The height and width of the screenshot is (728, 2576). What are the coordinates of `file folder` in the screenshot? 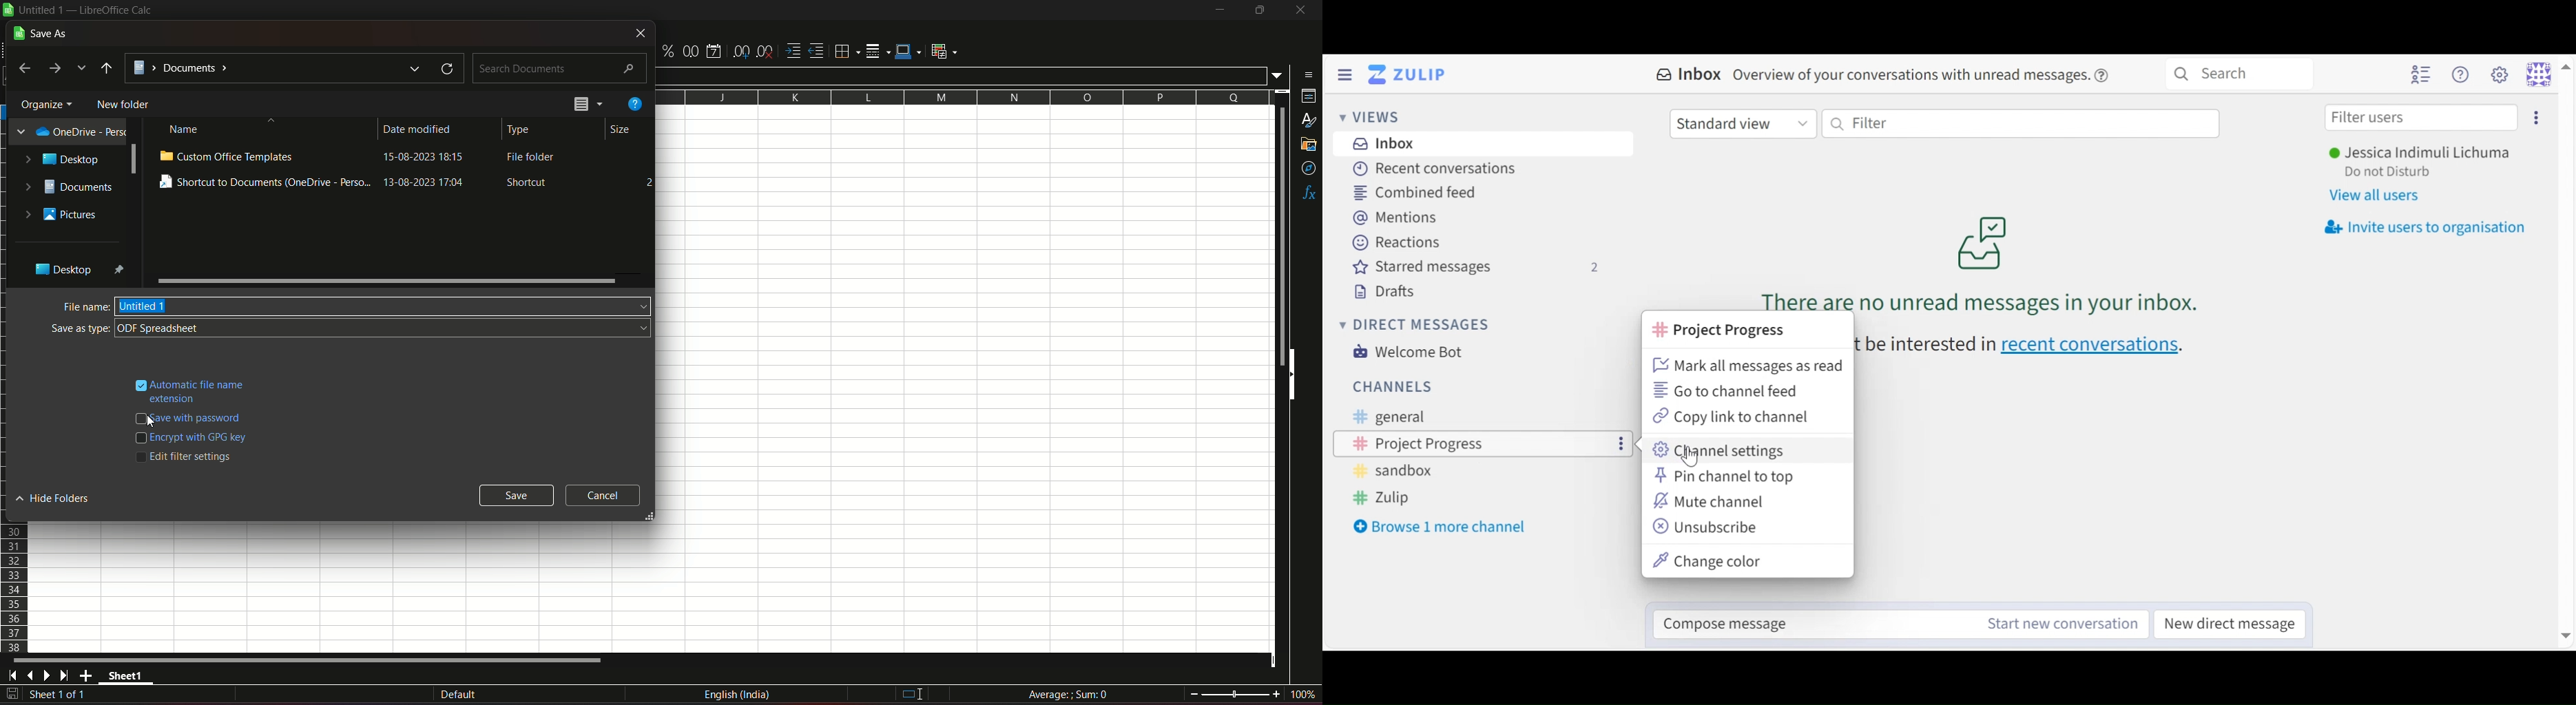 It's located at (532, 159).